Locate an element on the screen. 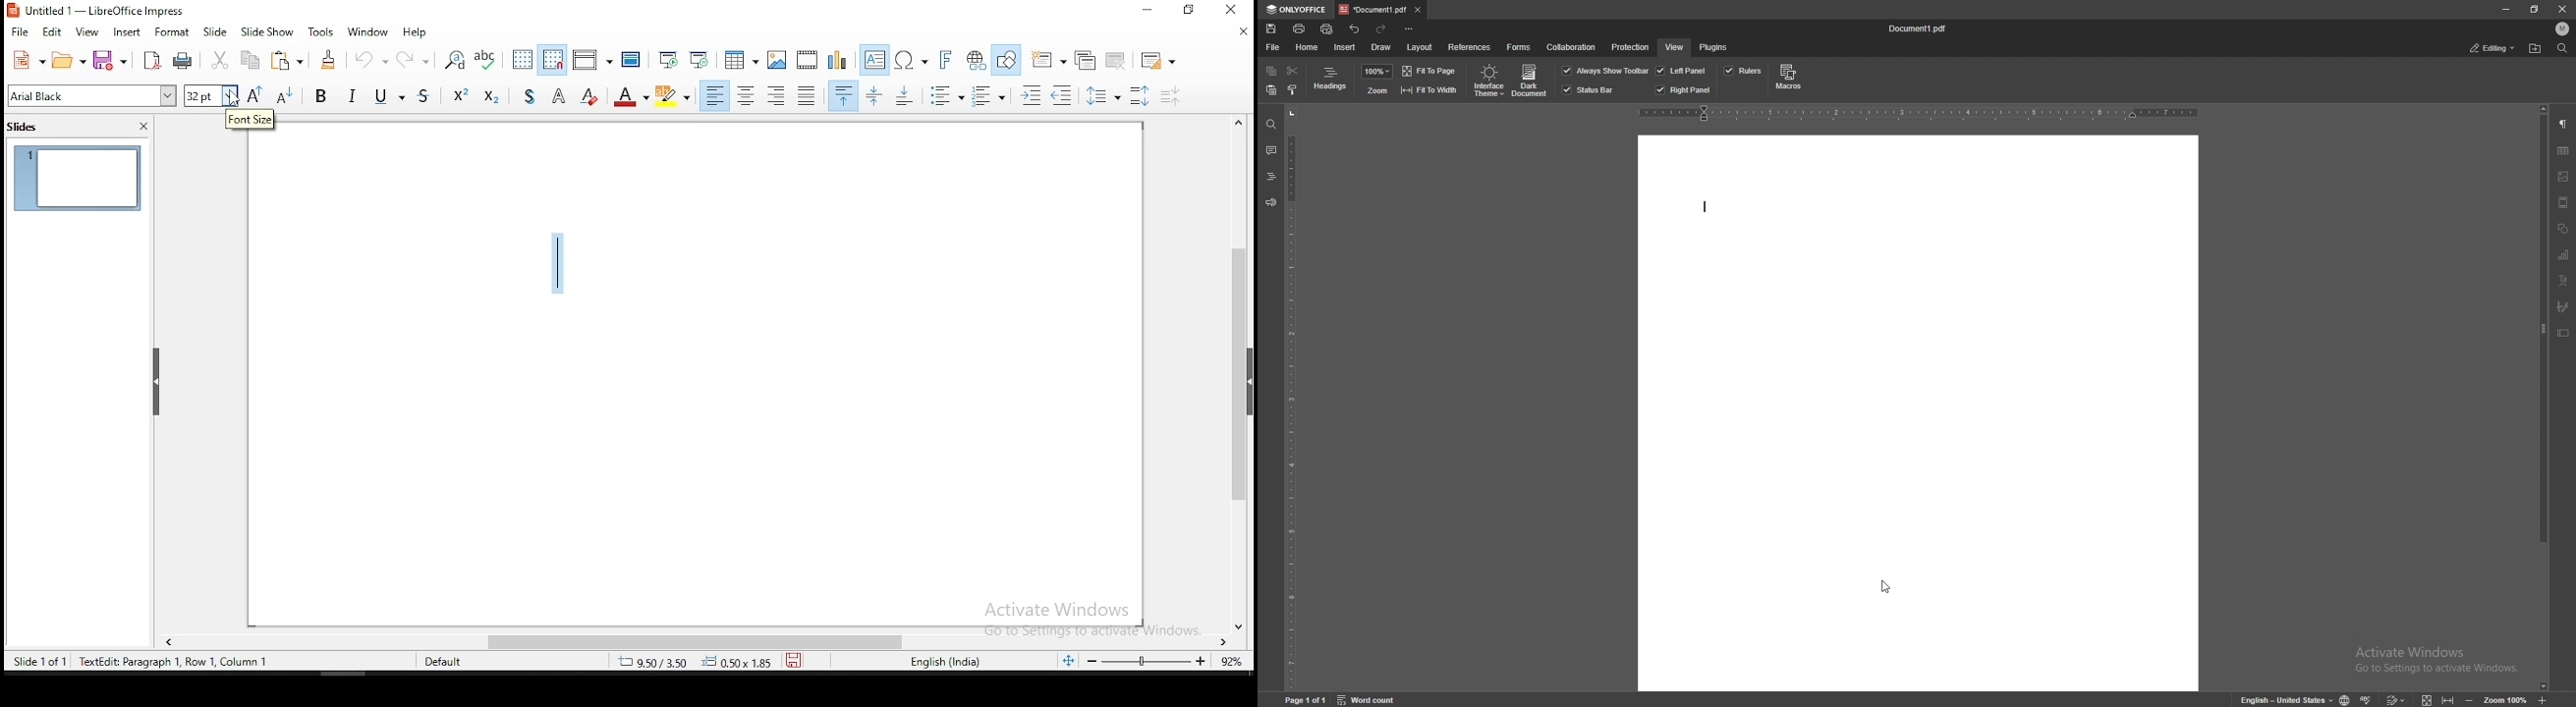 The height and width of the screenshot is (728, 2576). Increase font size is located at coordinates (253, 95).